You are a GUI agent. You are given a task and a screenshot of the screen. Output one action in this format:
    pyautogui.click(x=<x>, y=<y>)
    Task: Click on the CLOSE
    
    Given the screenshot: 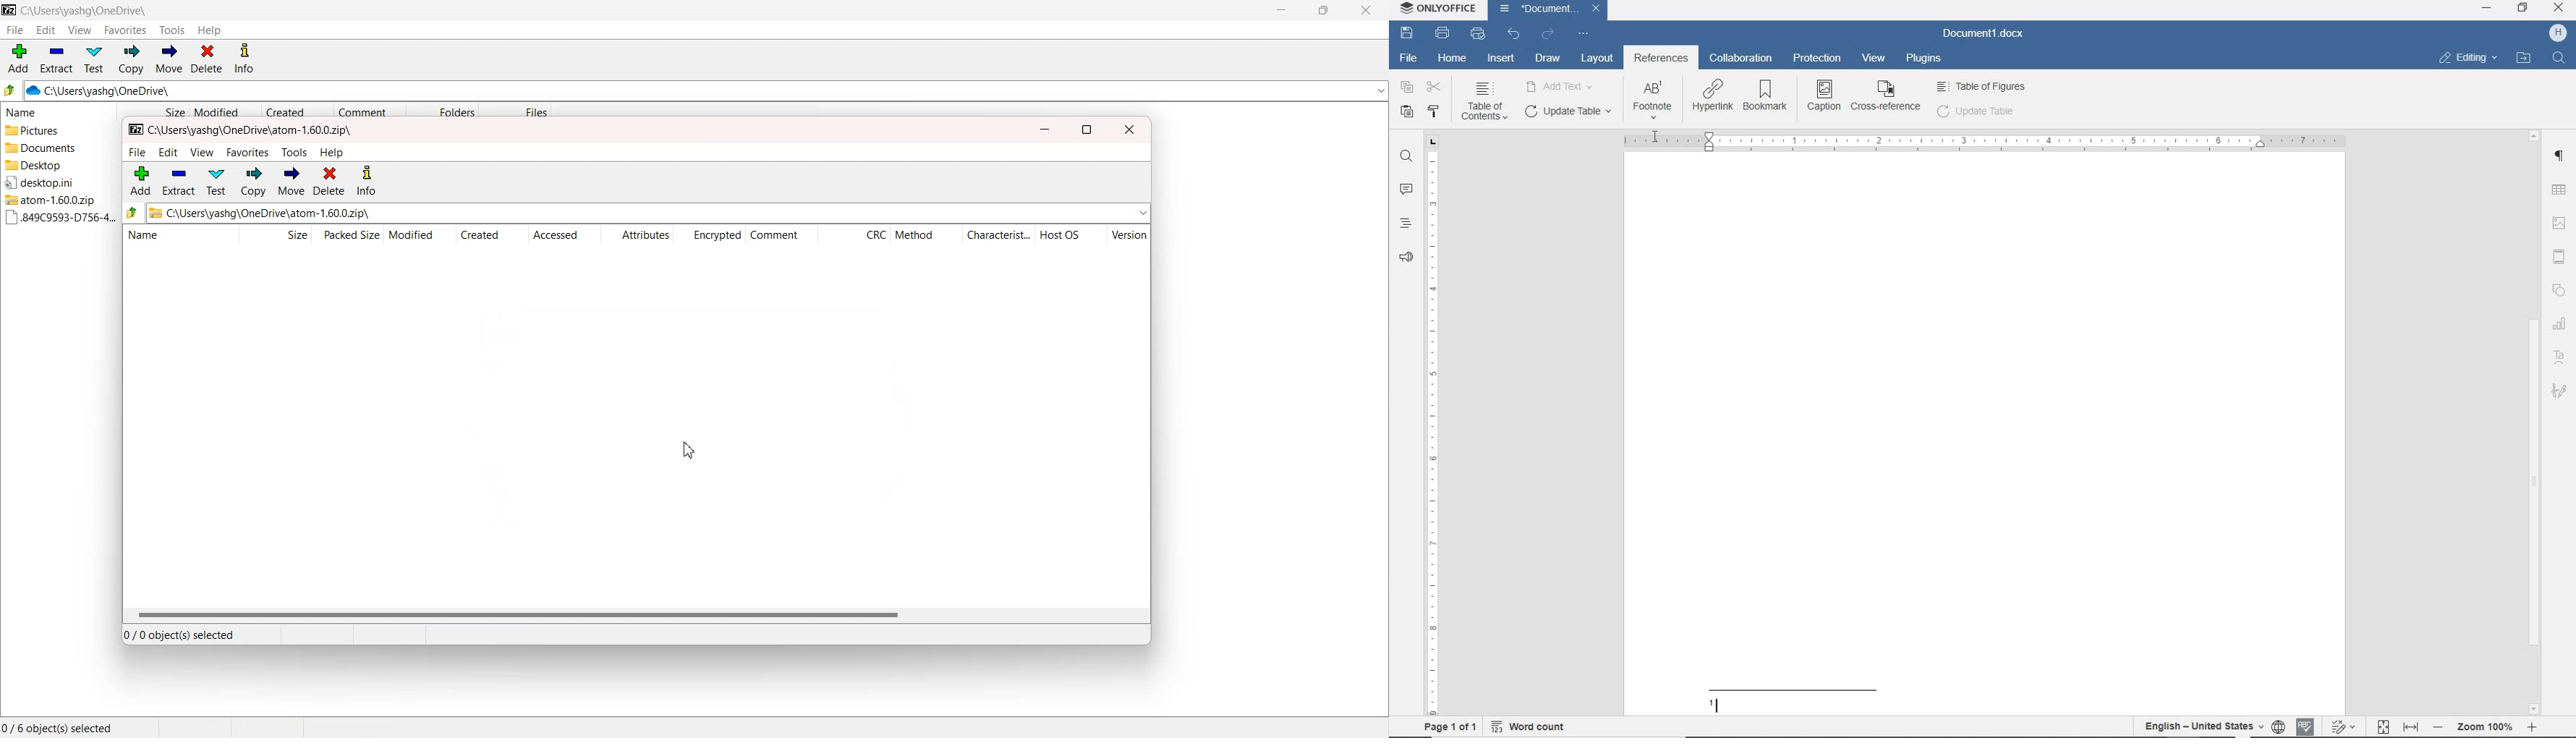 What is the action you would take?
    pyautogui.click(x=2559, y=9)
    